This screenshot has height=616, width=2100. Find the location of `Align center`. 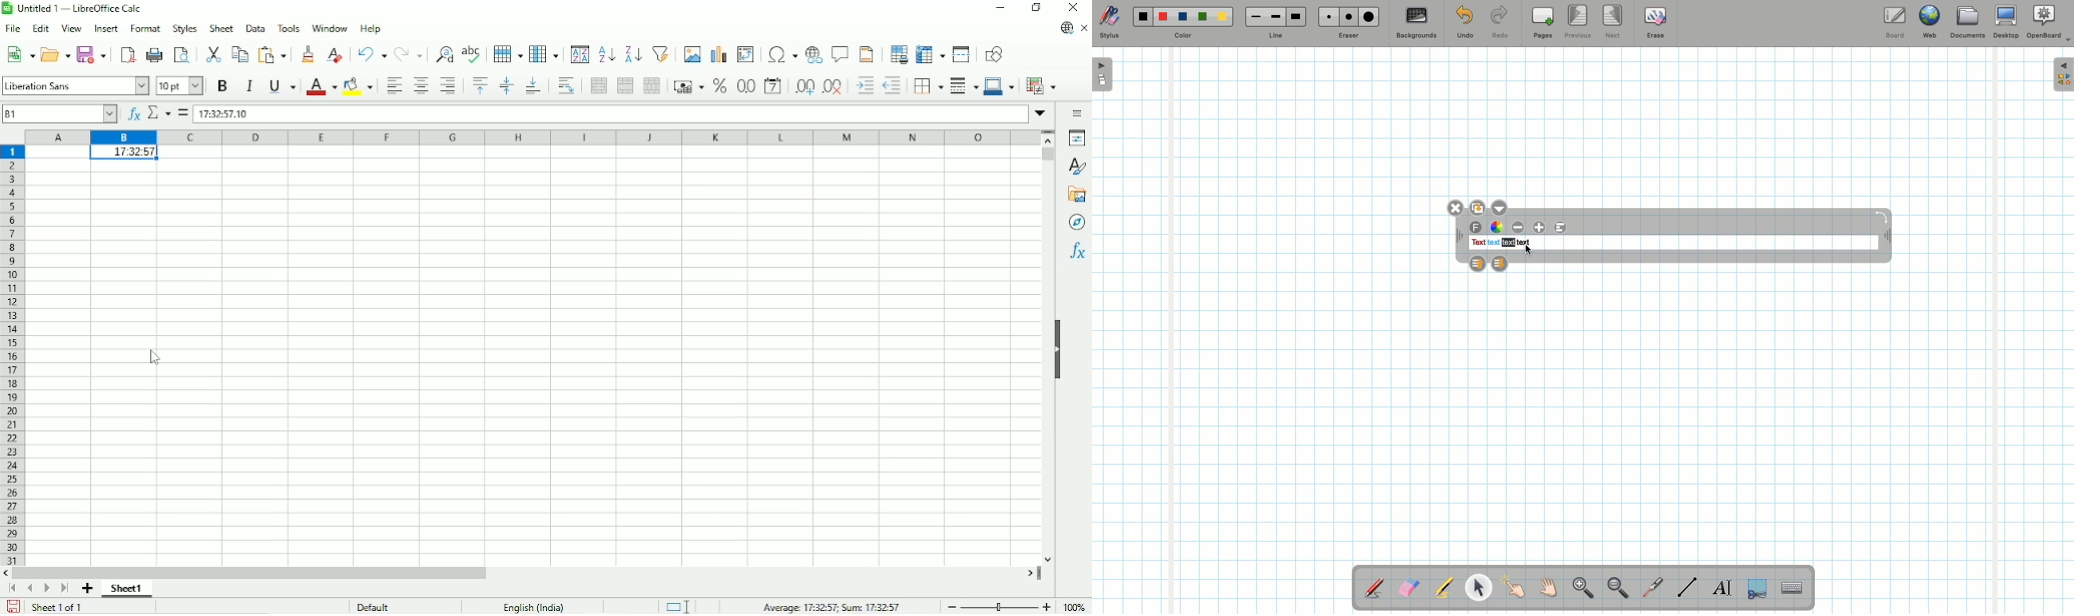

Align center is located at coordinates (420, 85).